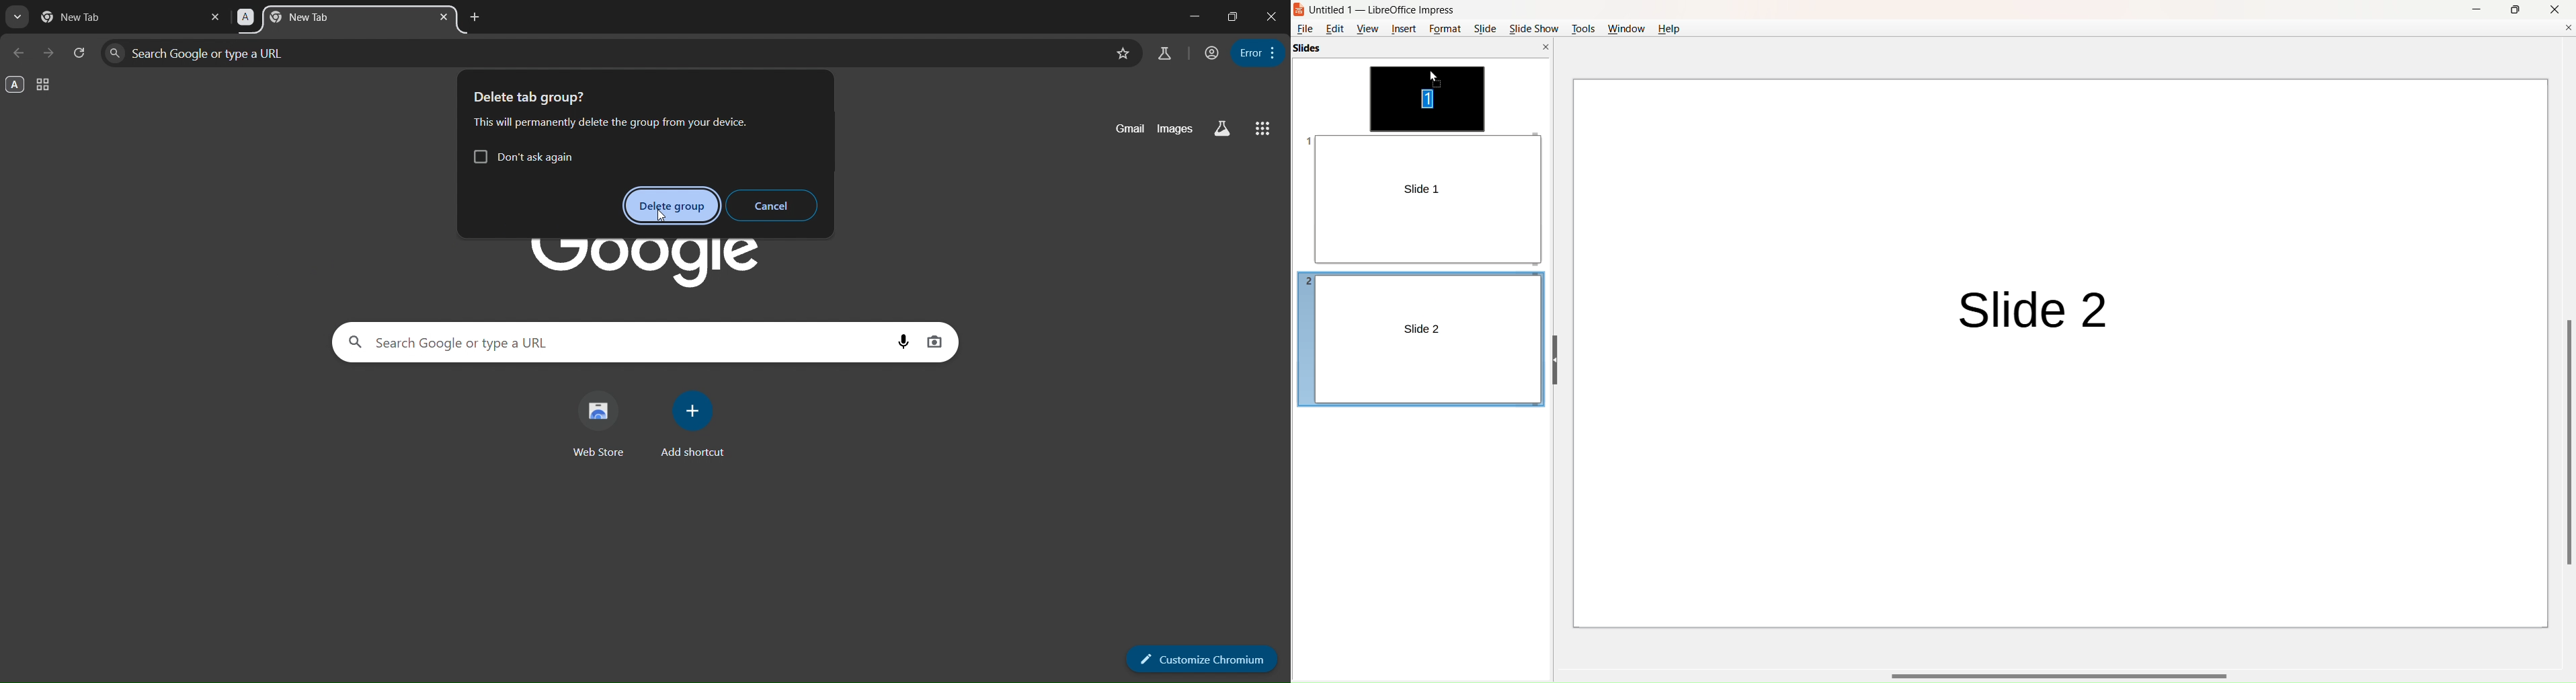 The width and height of the screenshot is (2576, 700). Describe the element at coordinates (1203, 659) in the screenshot. I see `customize chromium` at that location.